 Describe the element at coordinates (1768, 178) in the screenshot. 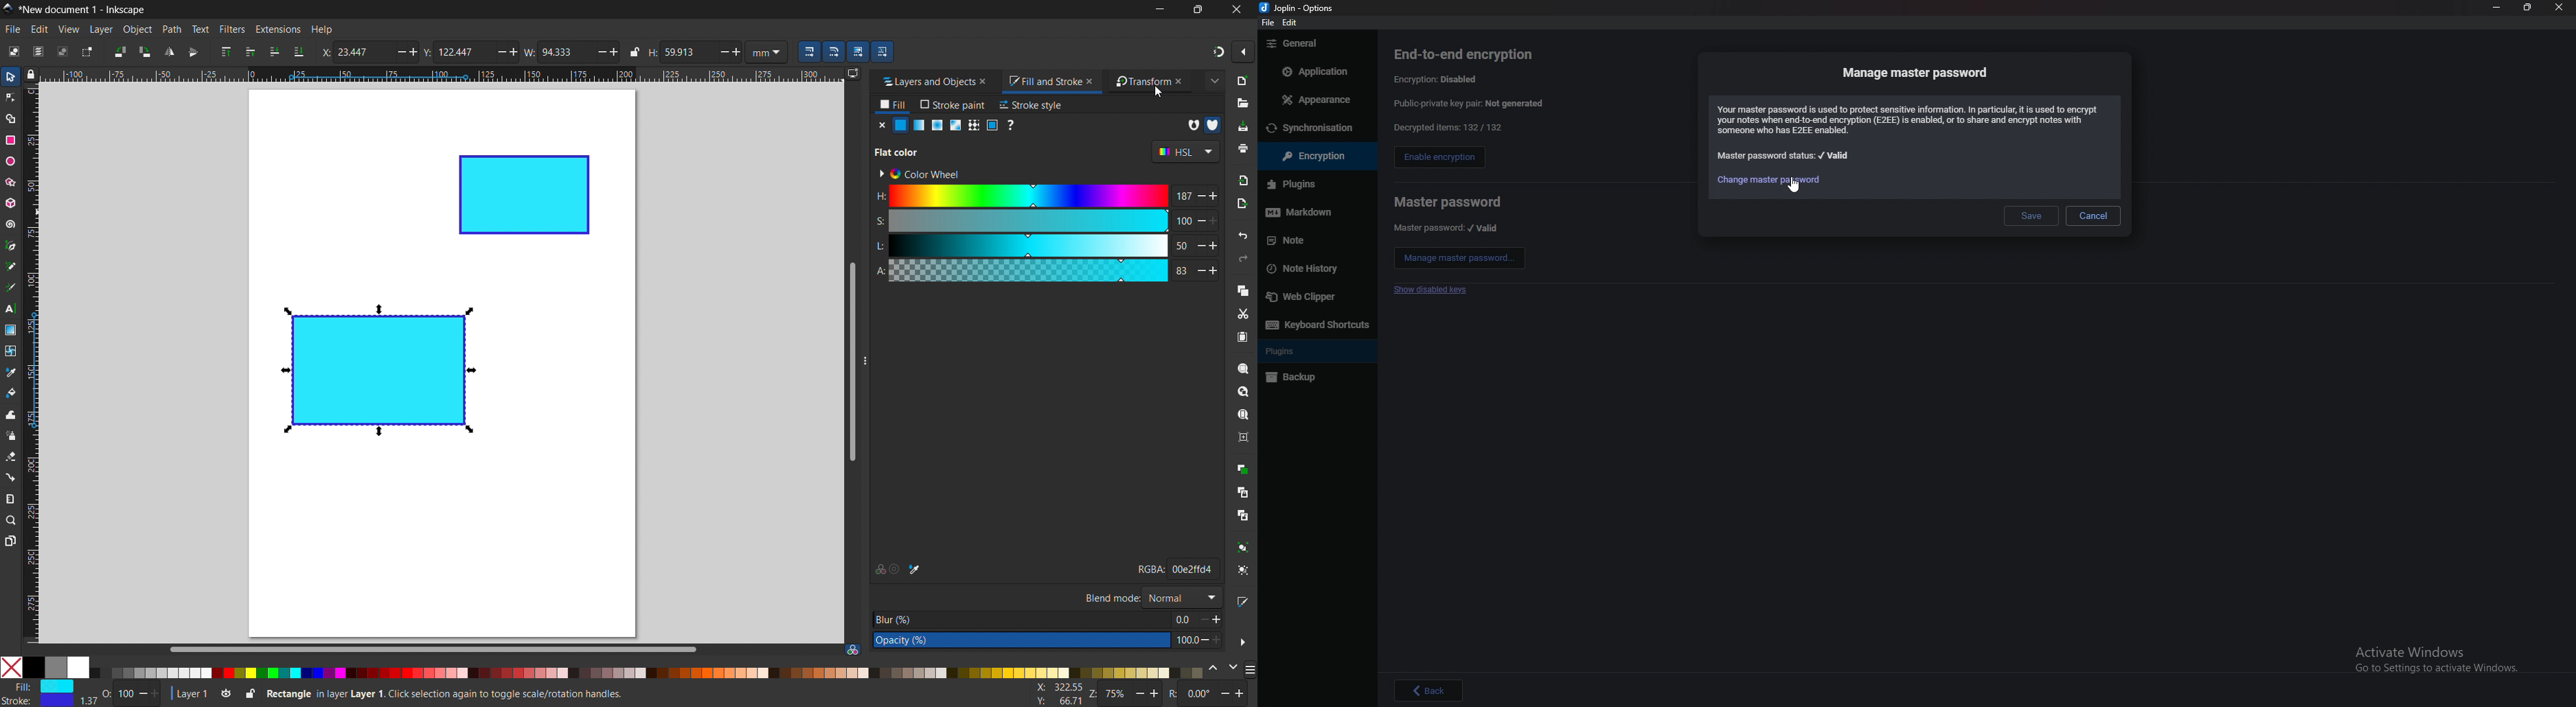

I see `change master password` at that location.